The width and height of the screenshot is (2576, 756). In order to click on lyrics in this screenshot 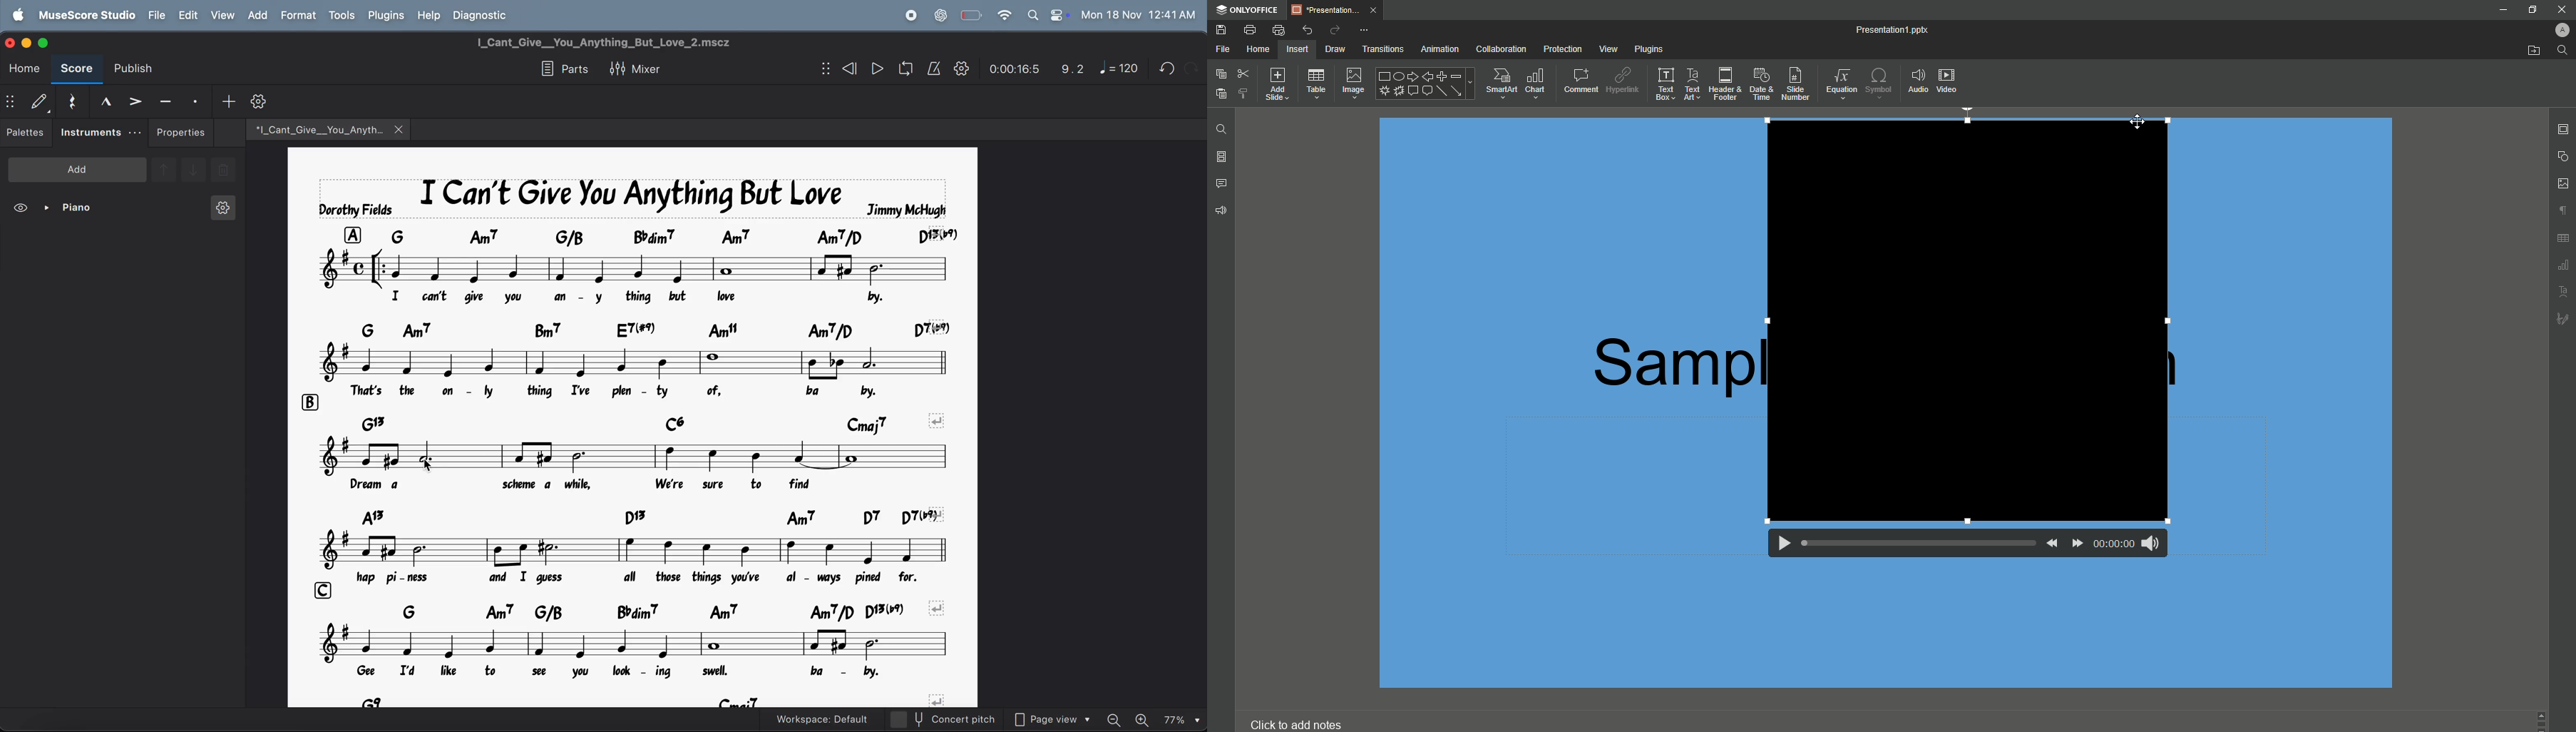, I will do `click(609, 486)`.